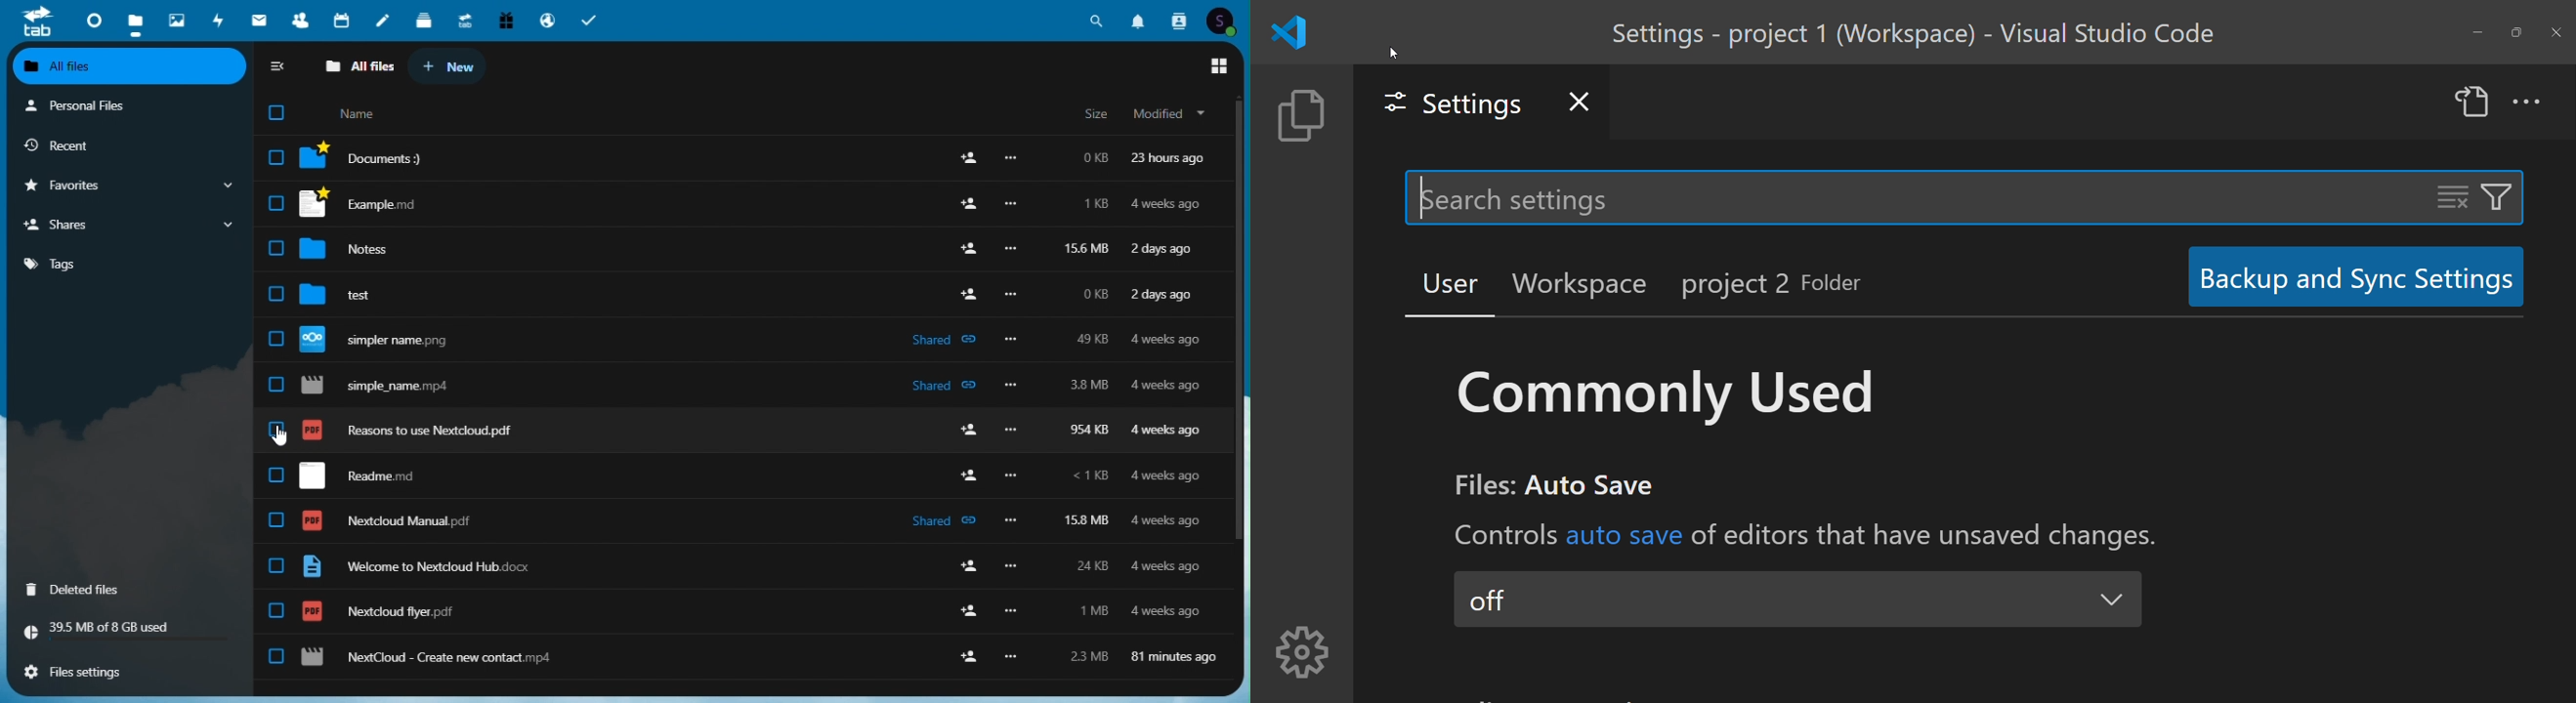 The height and width of the screenshot is (728, 2576). I want to click on shared, so click(941, 518).